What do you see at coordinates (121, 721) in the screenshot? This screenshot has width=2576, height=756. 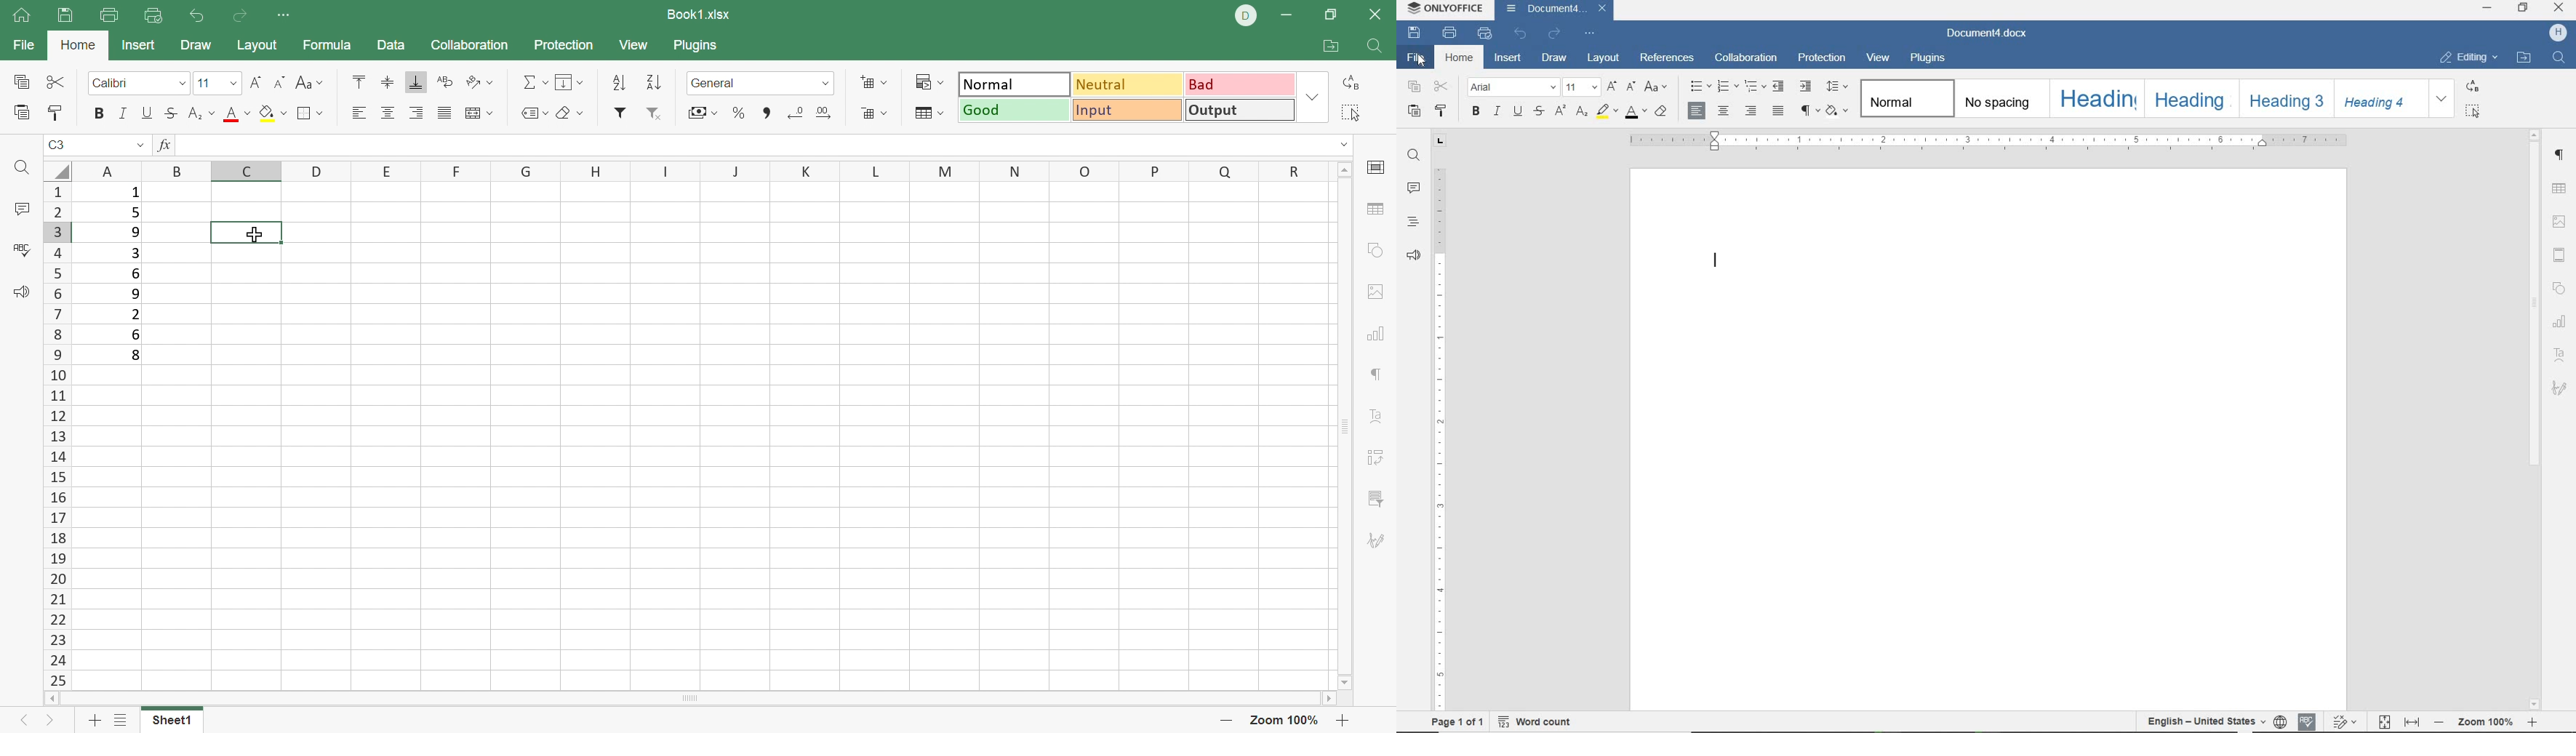 I see `List of sheets` at bounding box center [121, 721].